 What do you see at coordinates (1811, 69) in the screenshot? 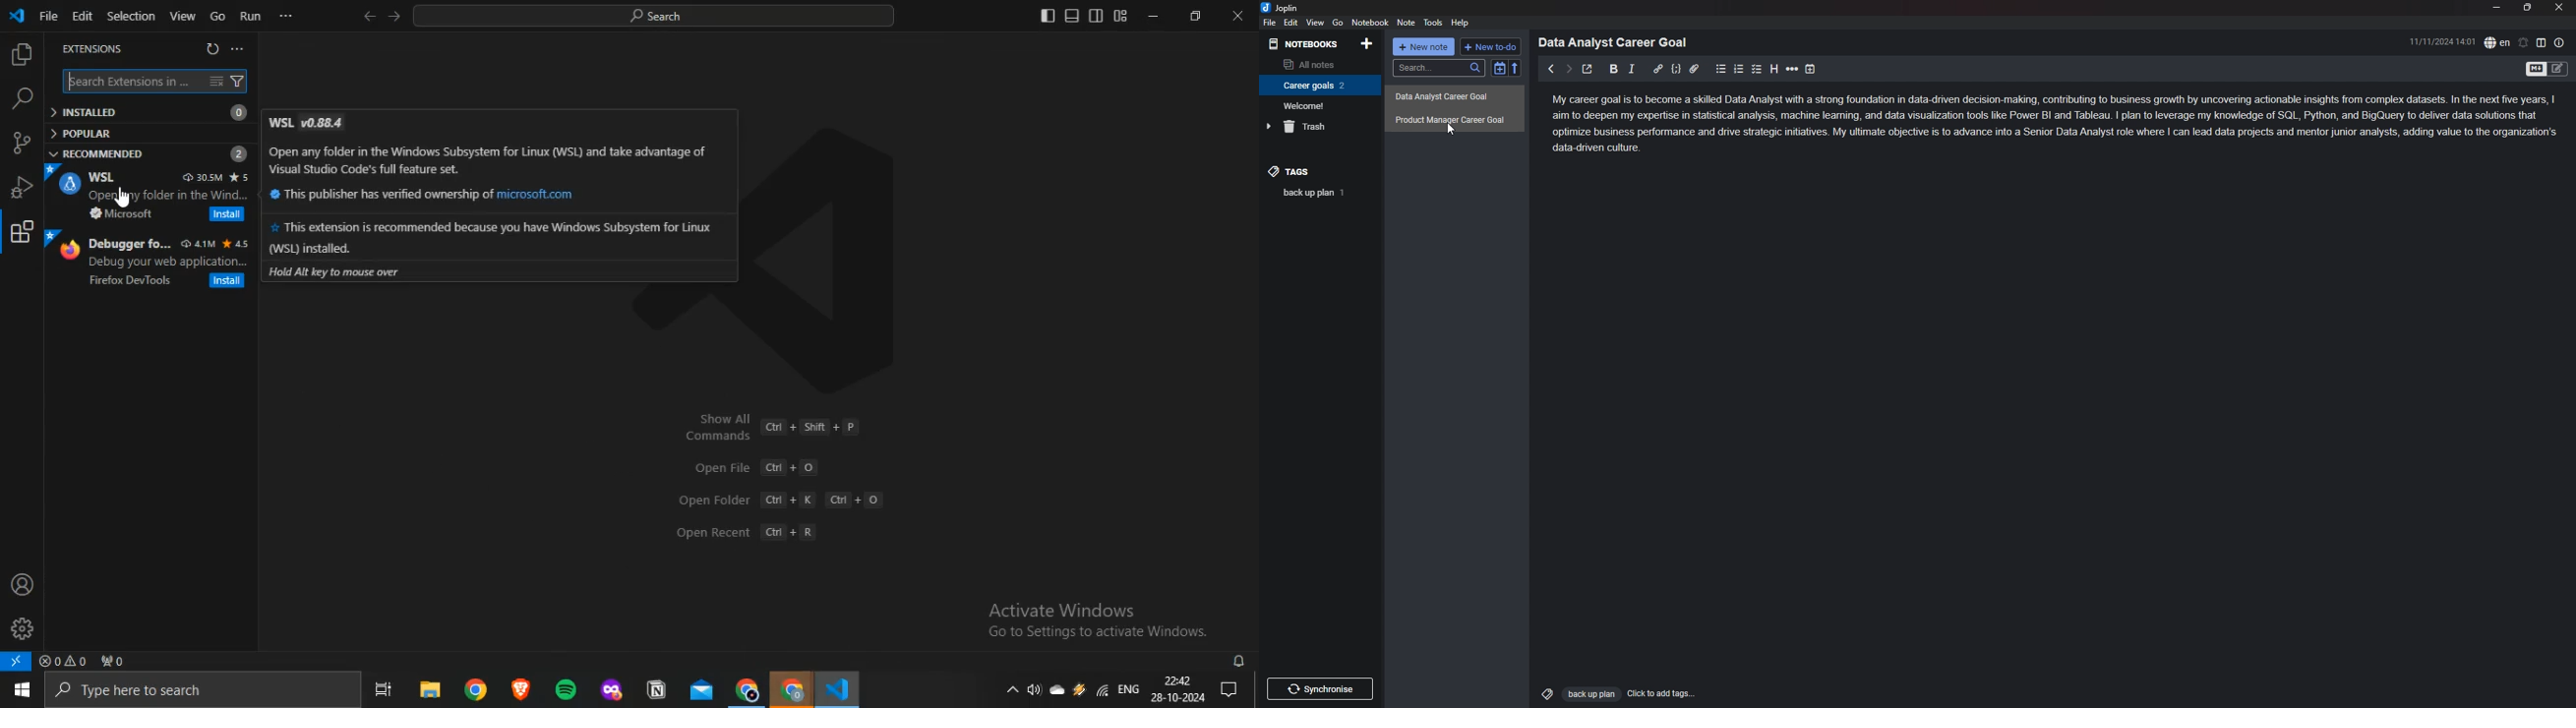
I see `add time` at bounding box center [1811, 69].